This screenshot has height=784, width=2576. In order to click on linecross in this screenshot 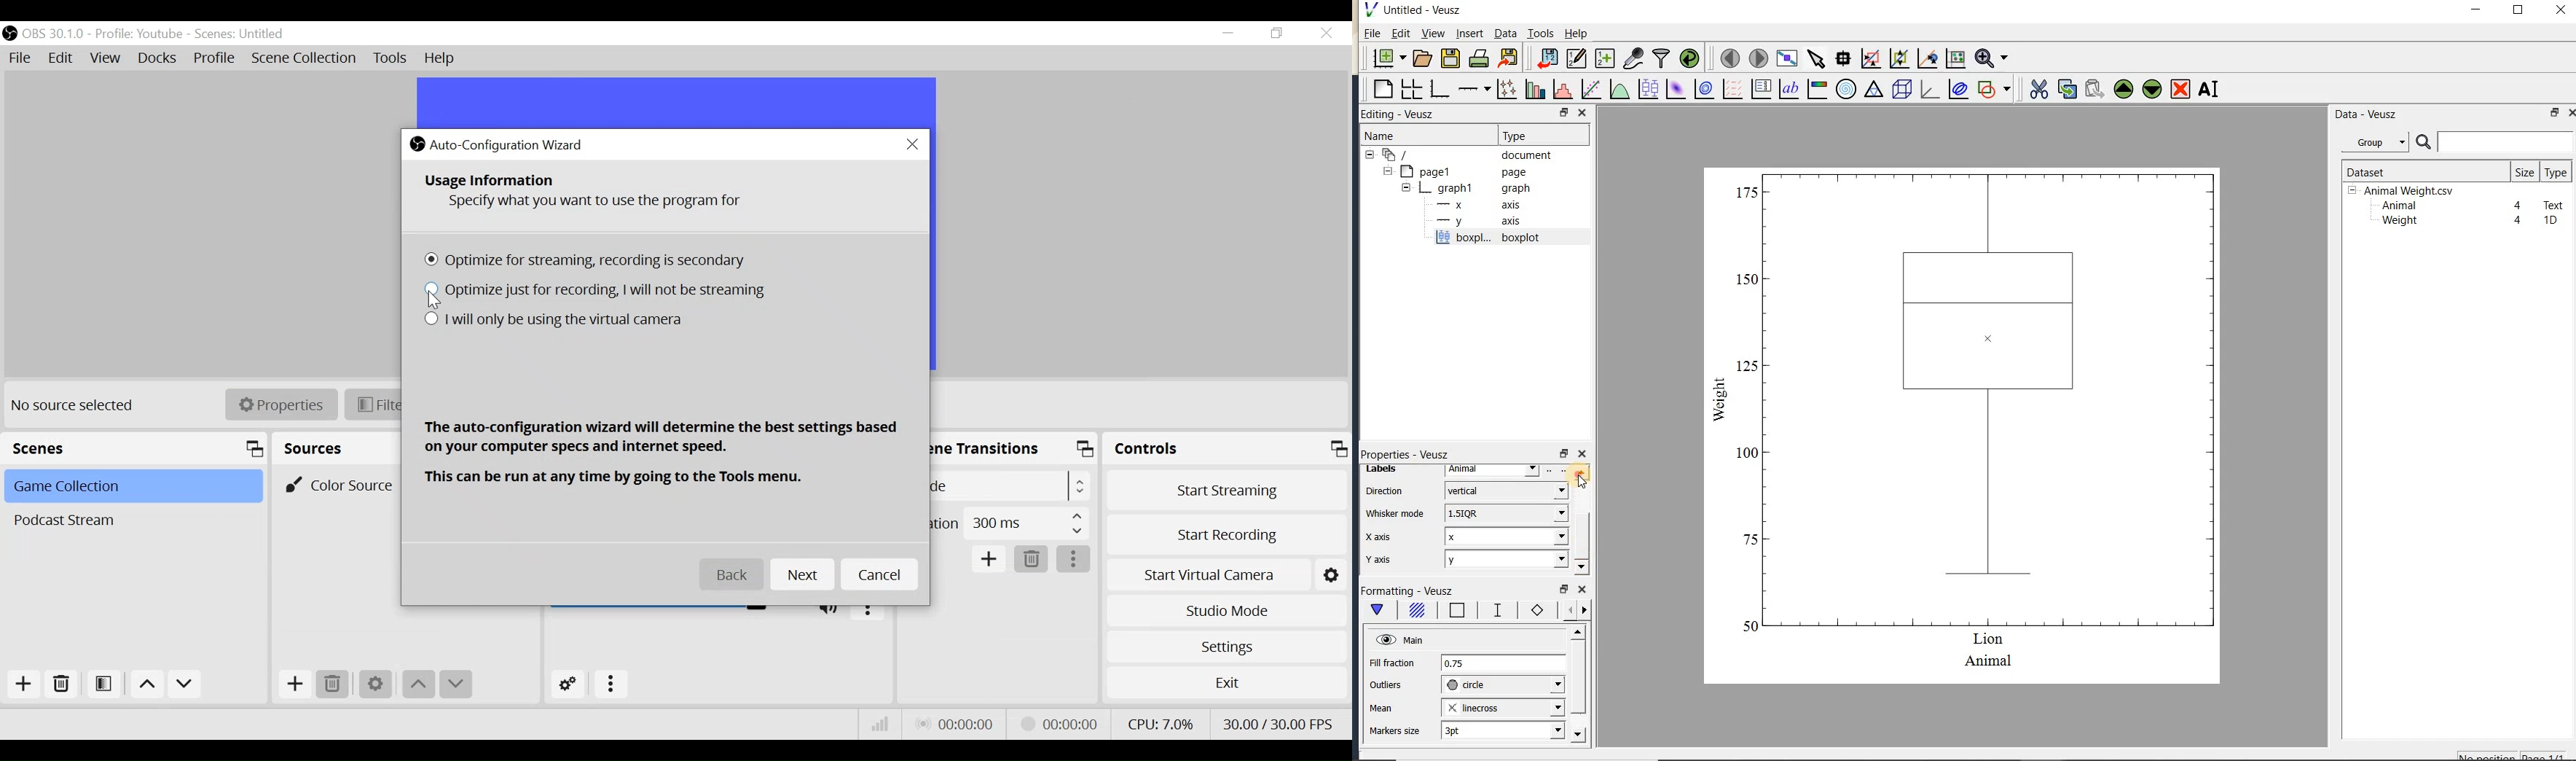, I will do `click(1501, 707)`.